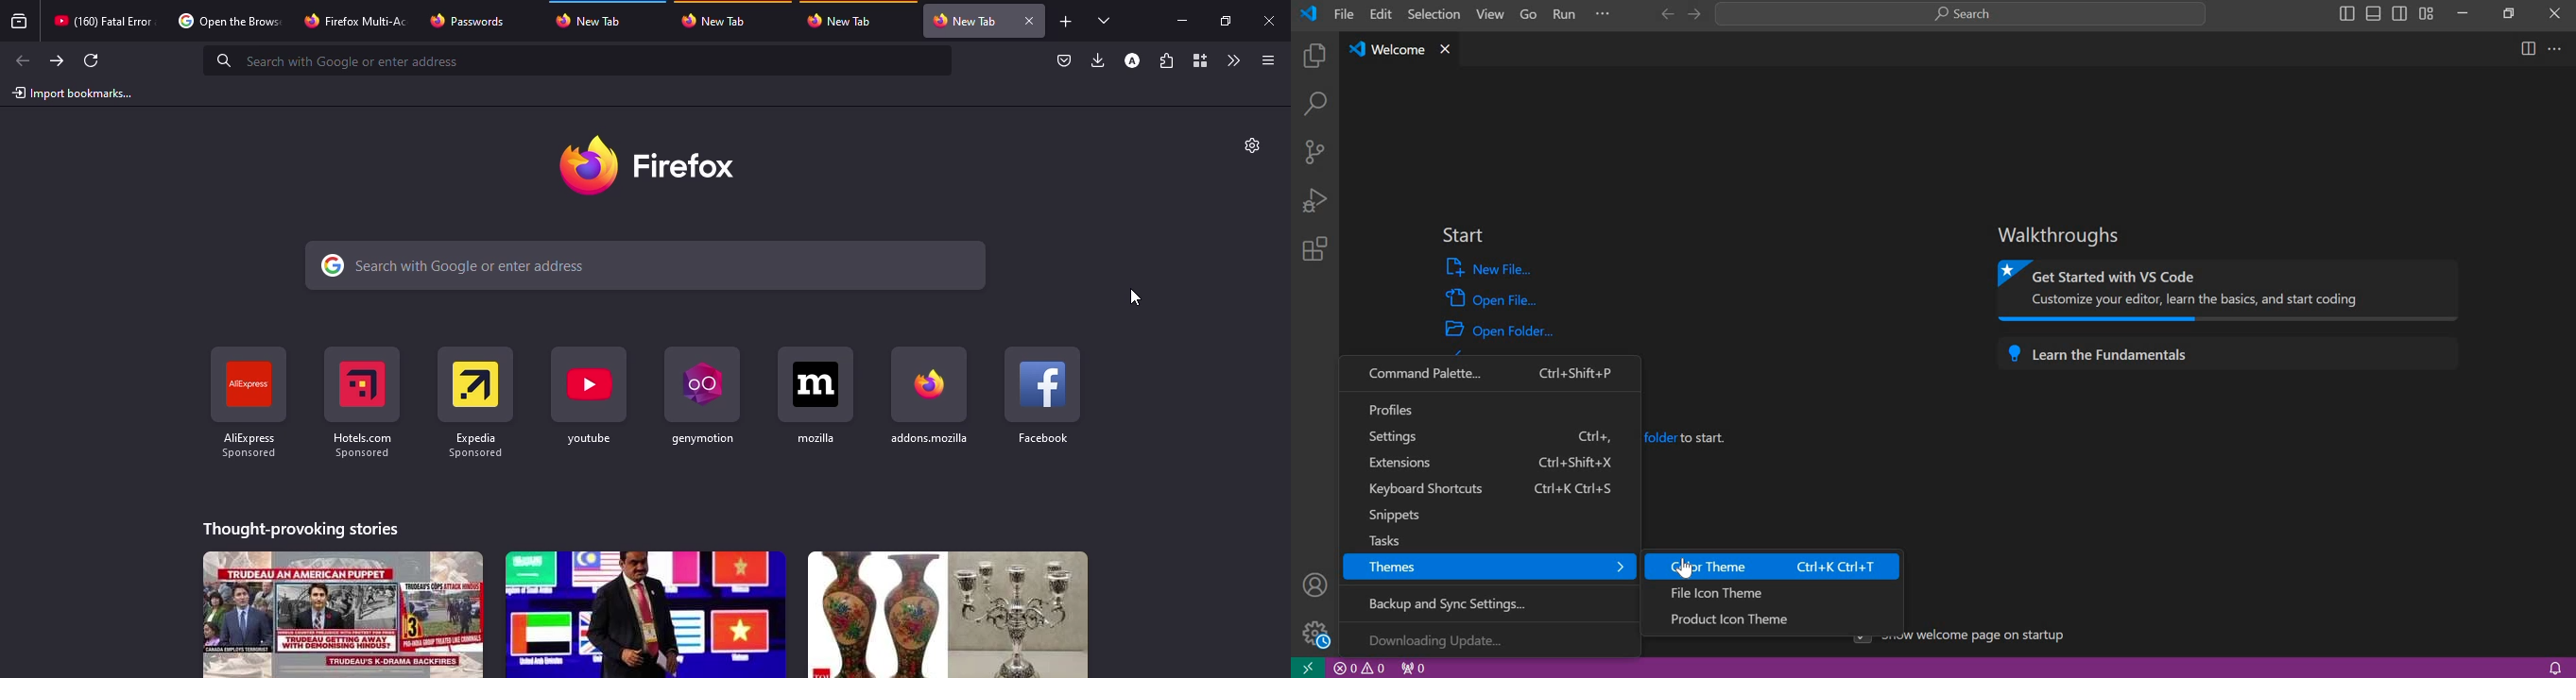  What do you see at coordinates (1486, 516) in the screenshot?
I see `snippets` at bounding box center [1486, 516].